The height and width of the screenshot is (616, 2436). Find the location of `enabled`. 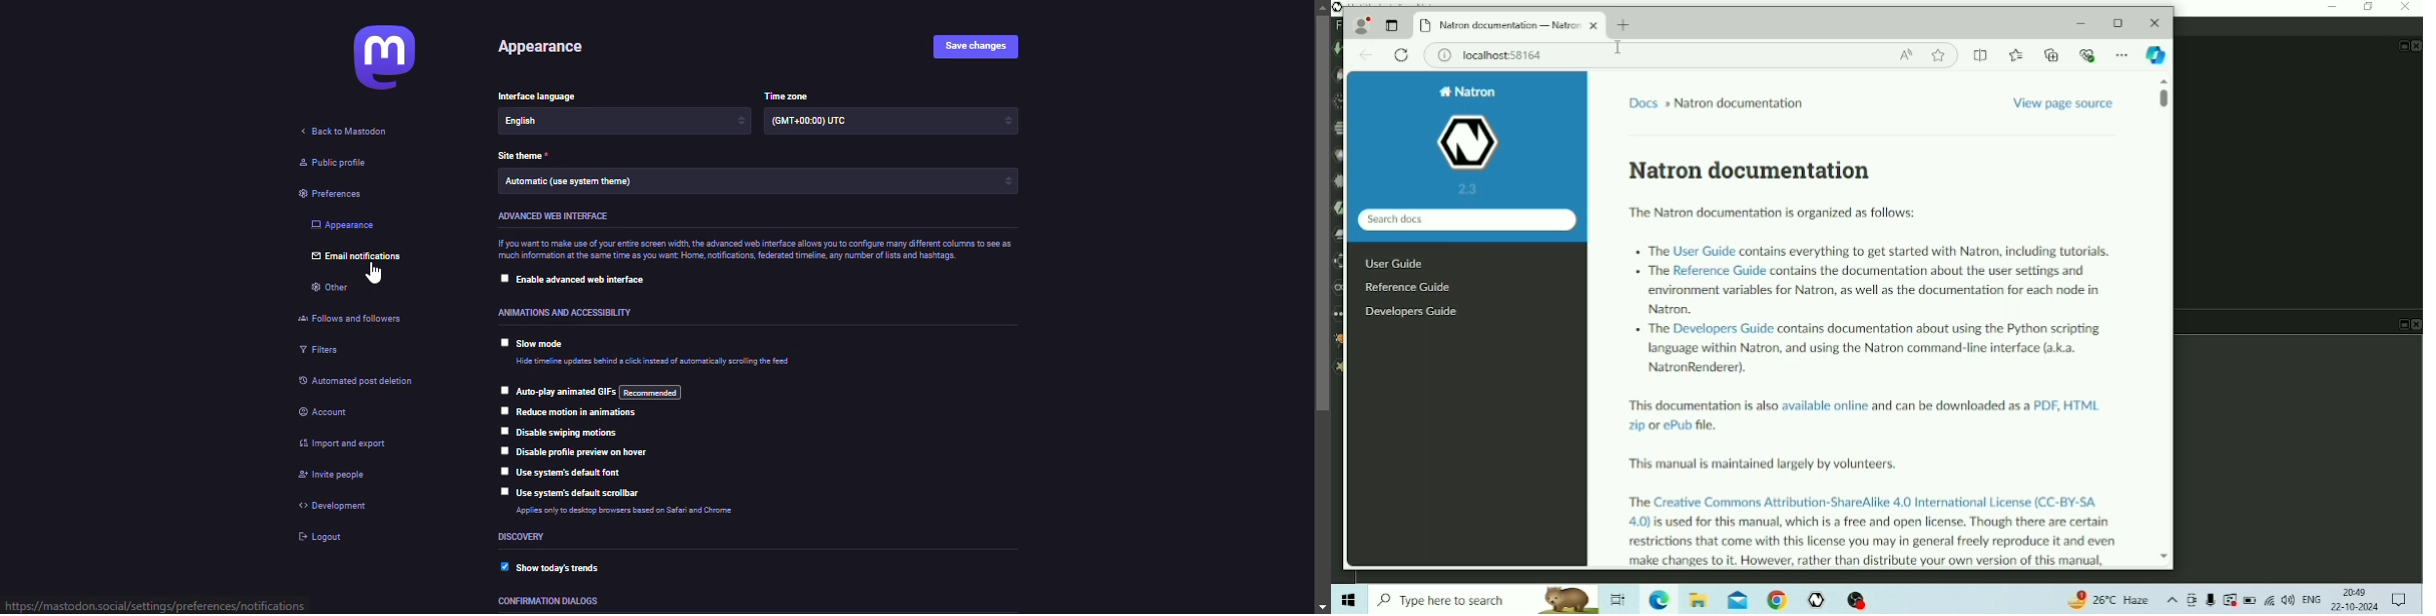

enabled is located at coordinates (499, 567).